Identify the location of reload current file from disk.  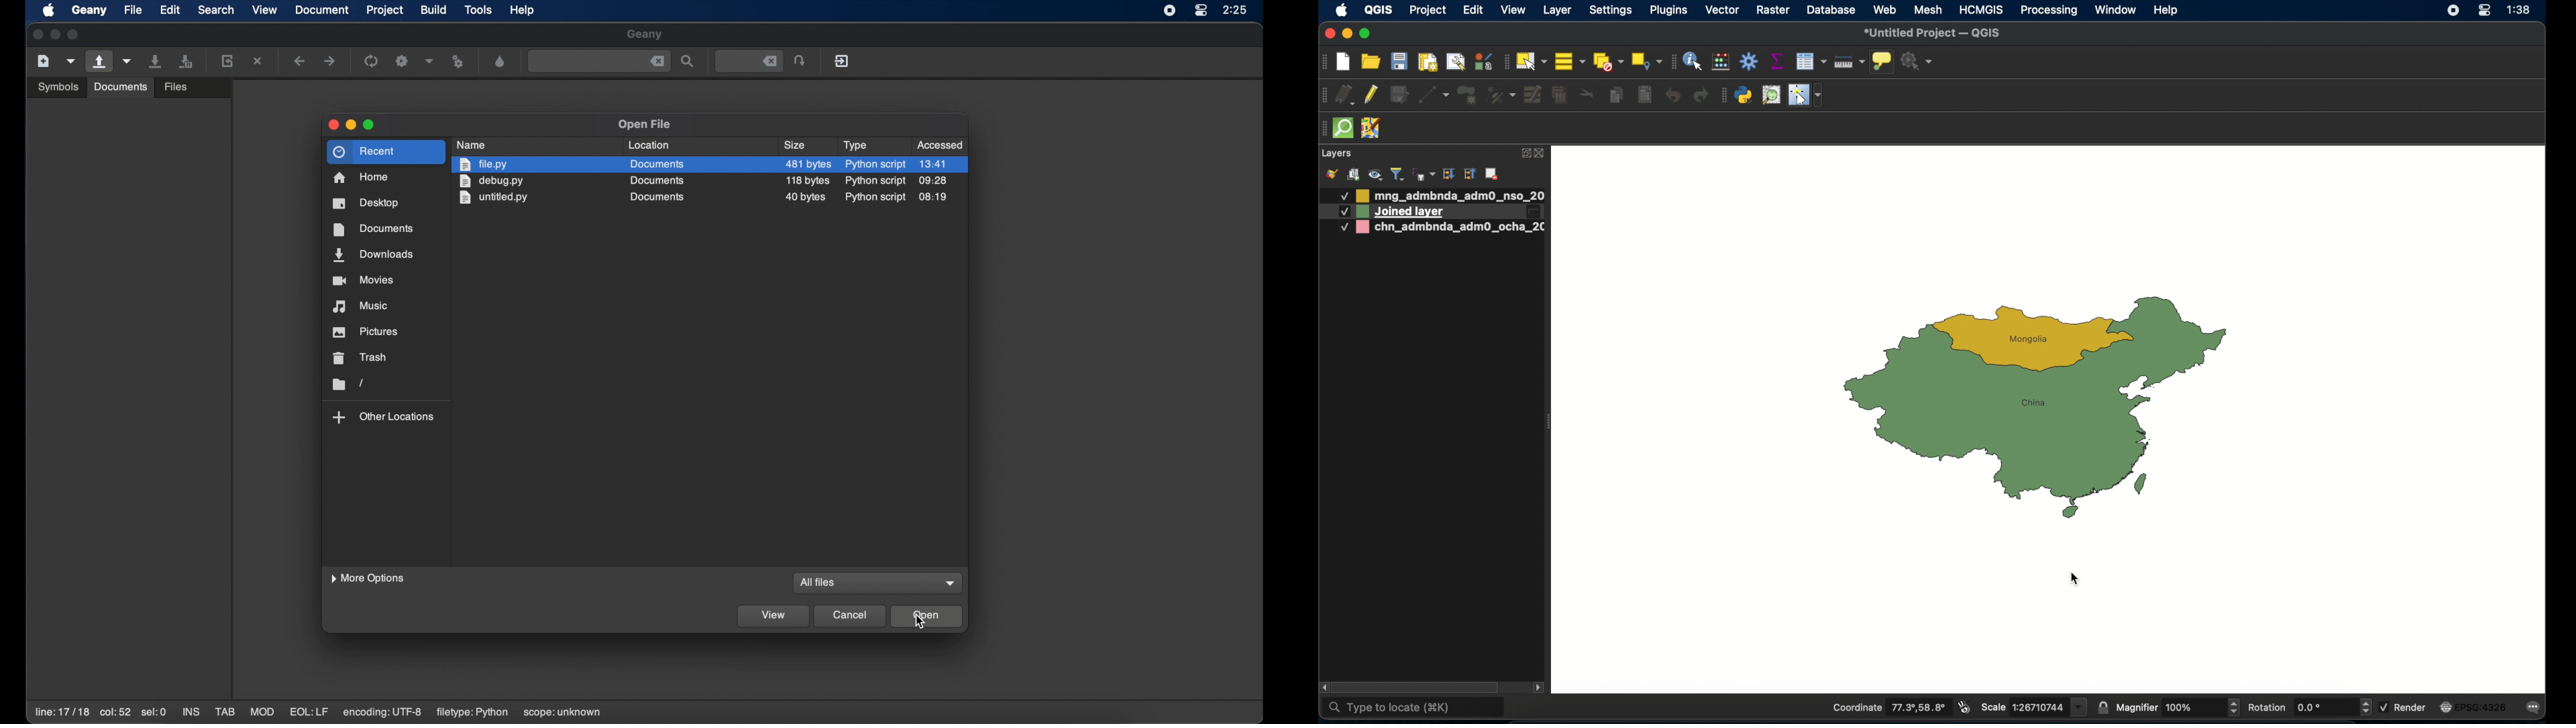
(227, 60).